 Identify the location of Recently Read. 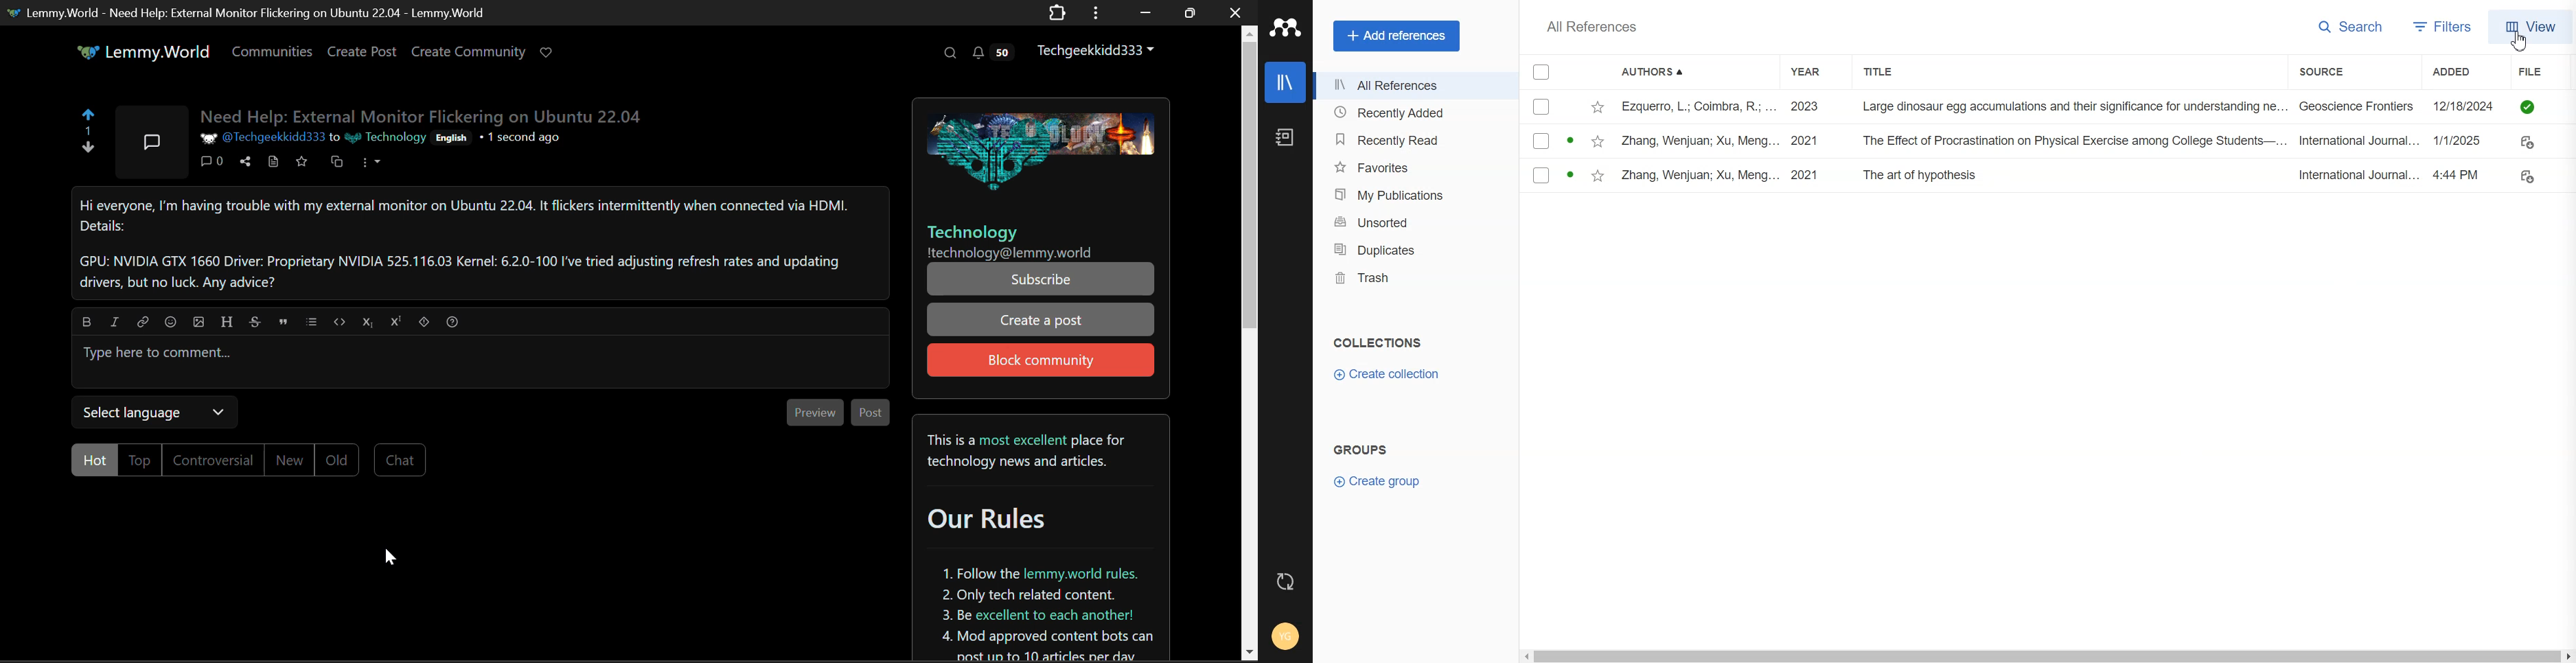
(1403, 139).